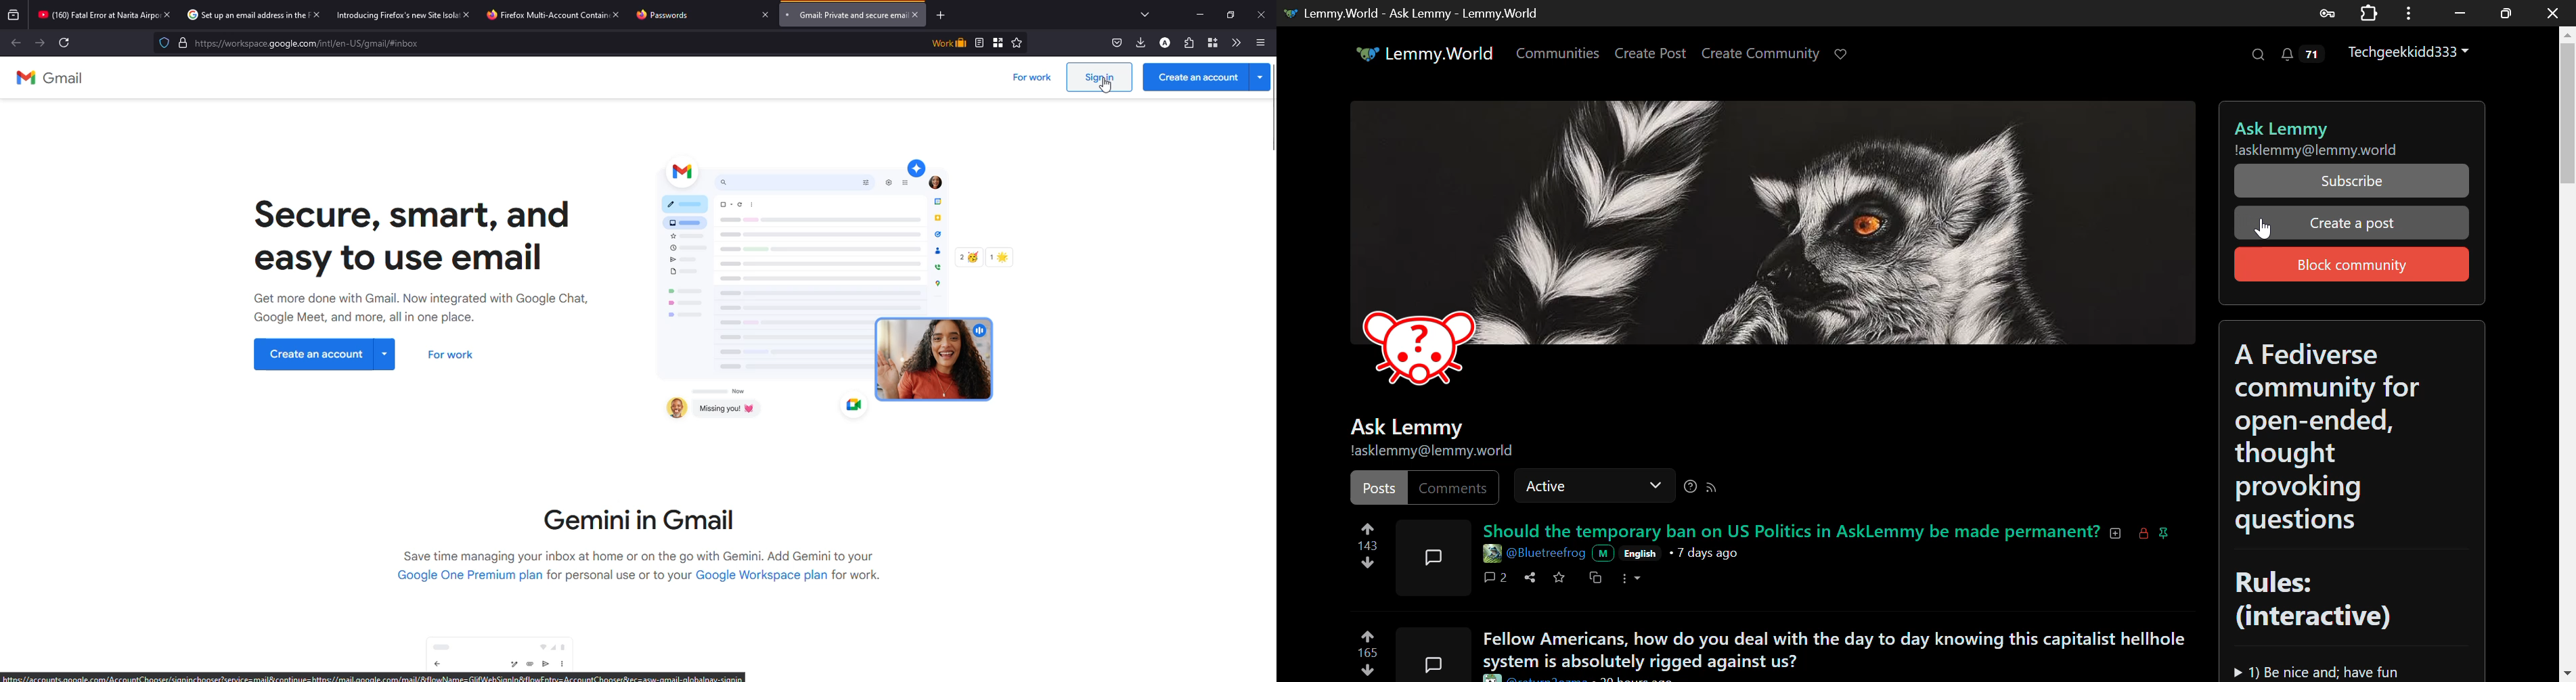 The image size is (2576, 700). I want to click on Create Post, so click(1651, 55).